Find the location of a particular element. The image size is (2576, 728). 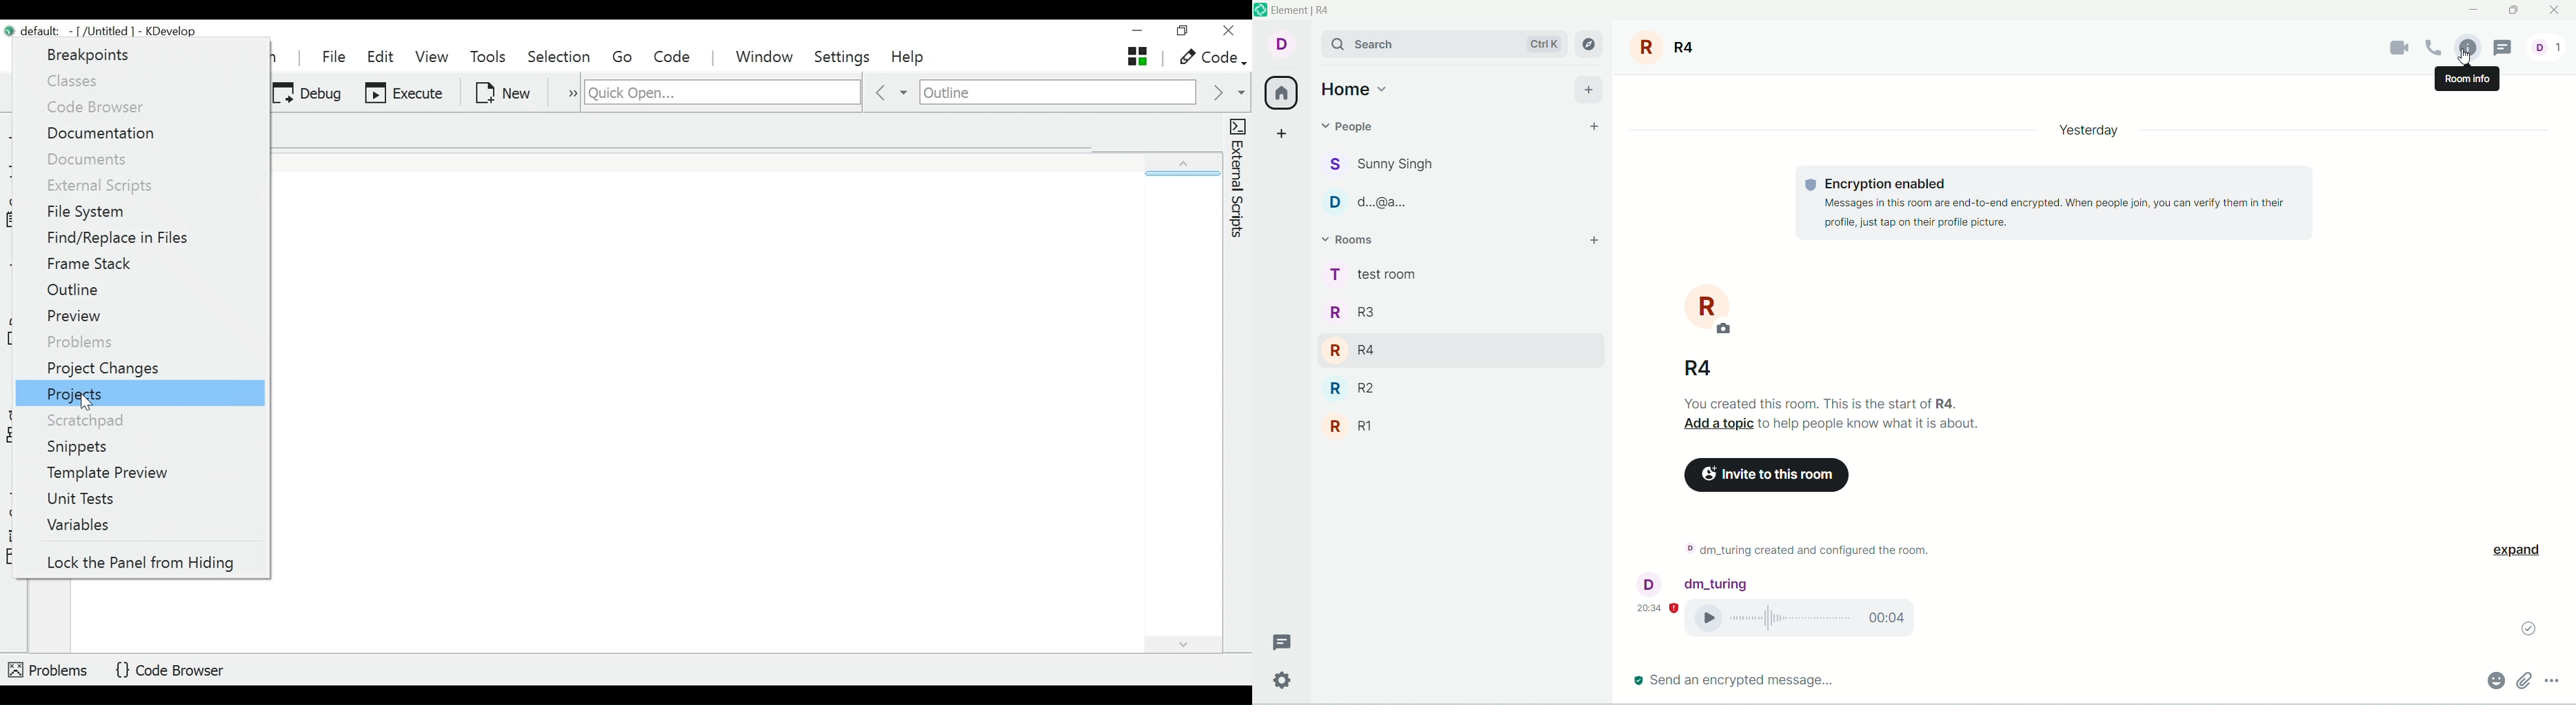

send message is located at coordinates (1735, 680).